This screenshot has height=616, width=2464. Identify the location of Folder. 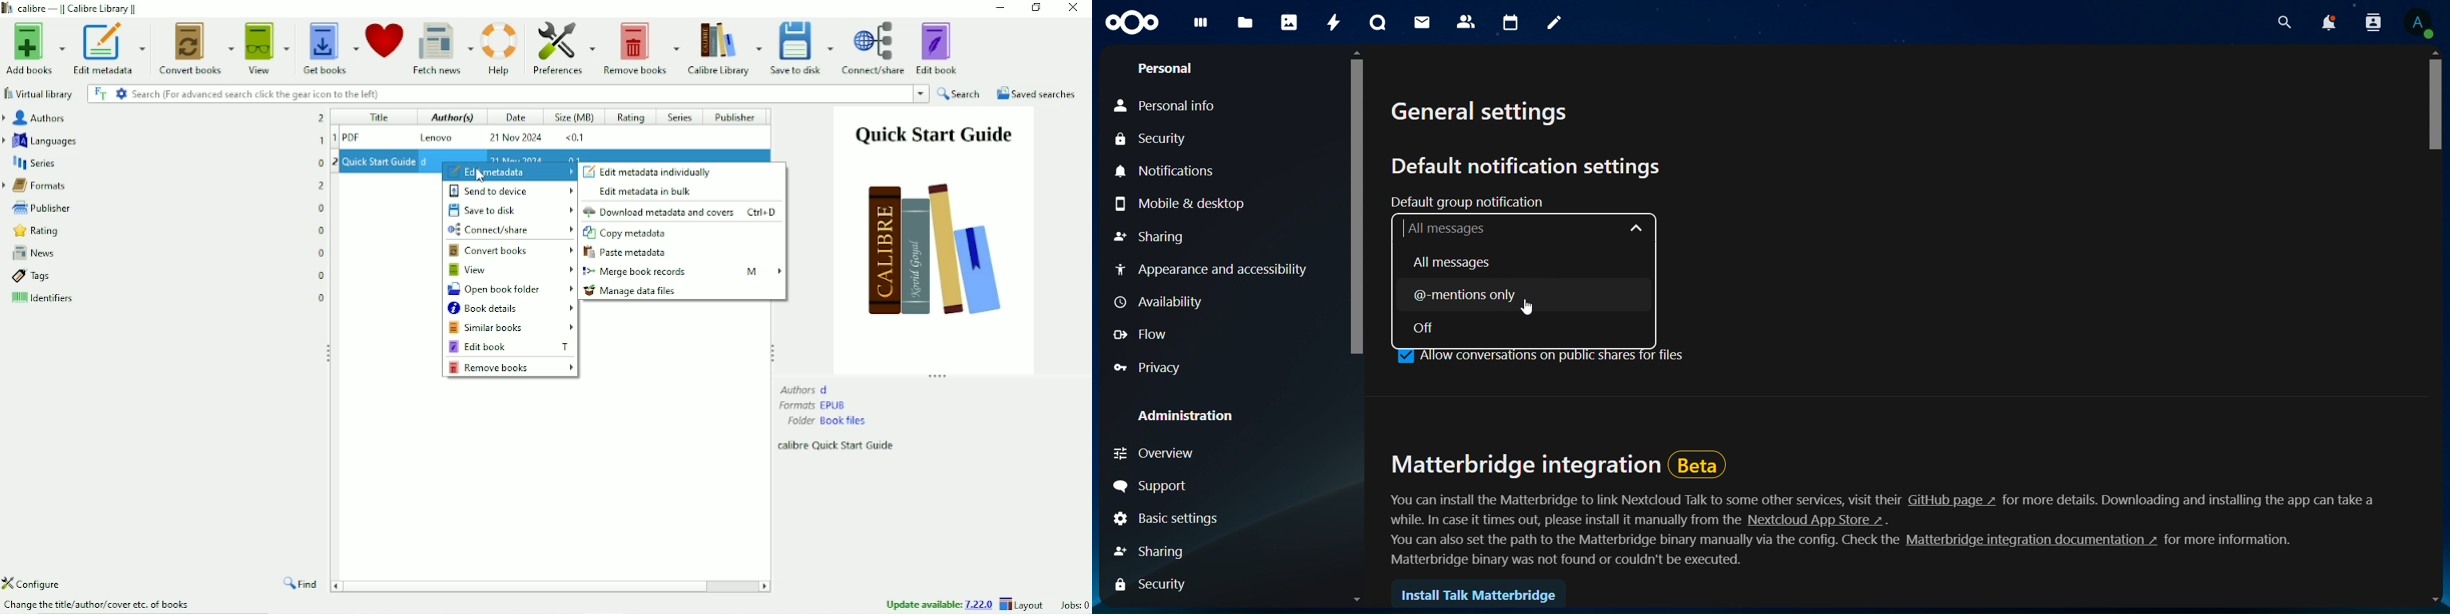
(827, 421).